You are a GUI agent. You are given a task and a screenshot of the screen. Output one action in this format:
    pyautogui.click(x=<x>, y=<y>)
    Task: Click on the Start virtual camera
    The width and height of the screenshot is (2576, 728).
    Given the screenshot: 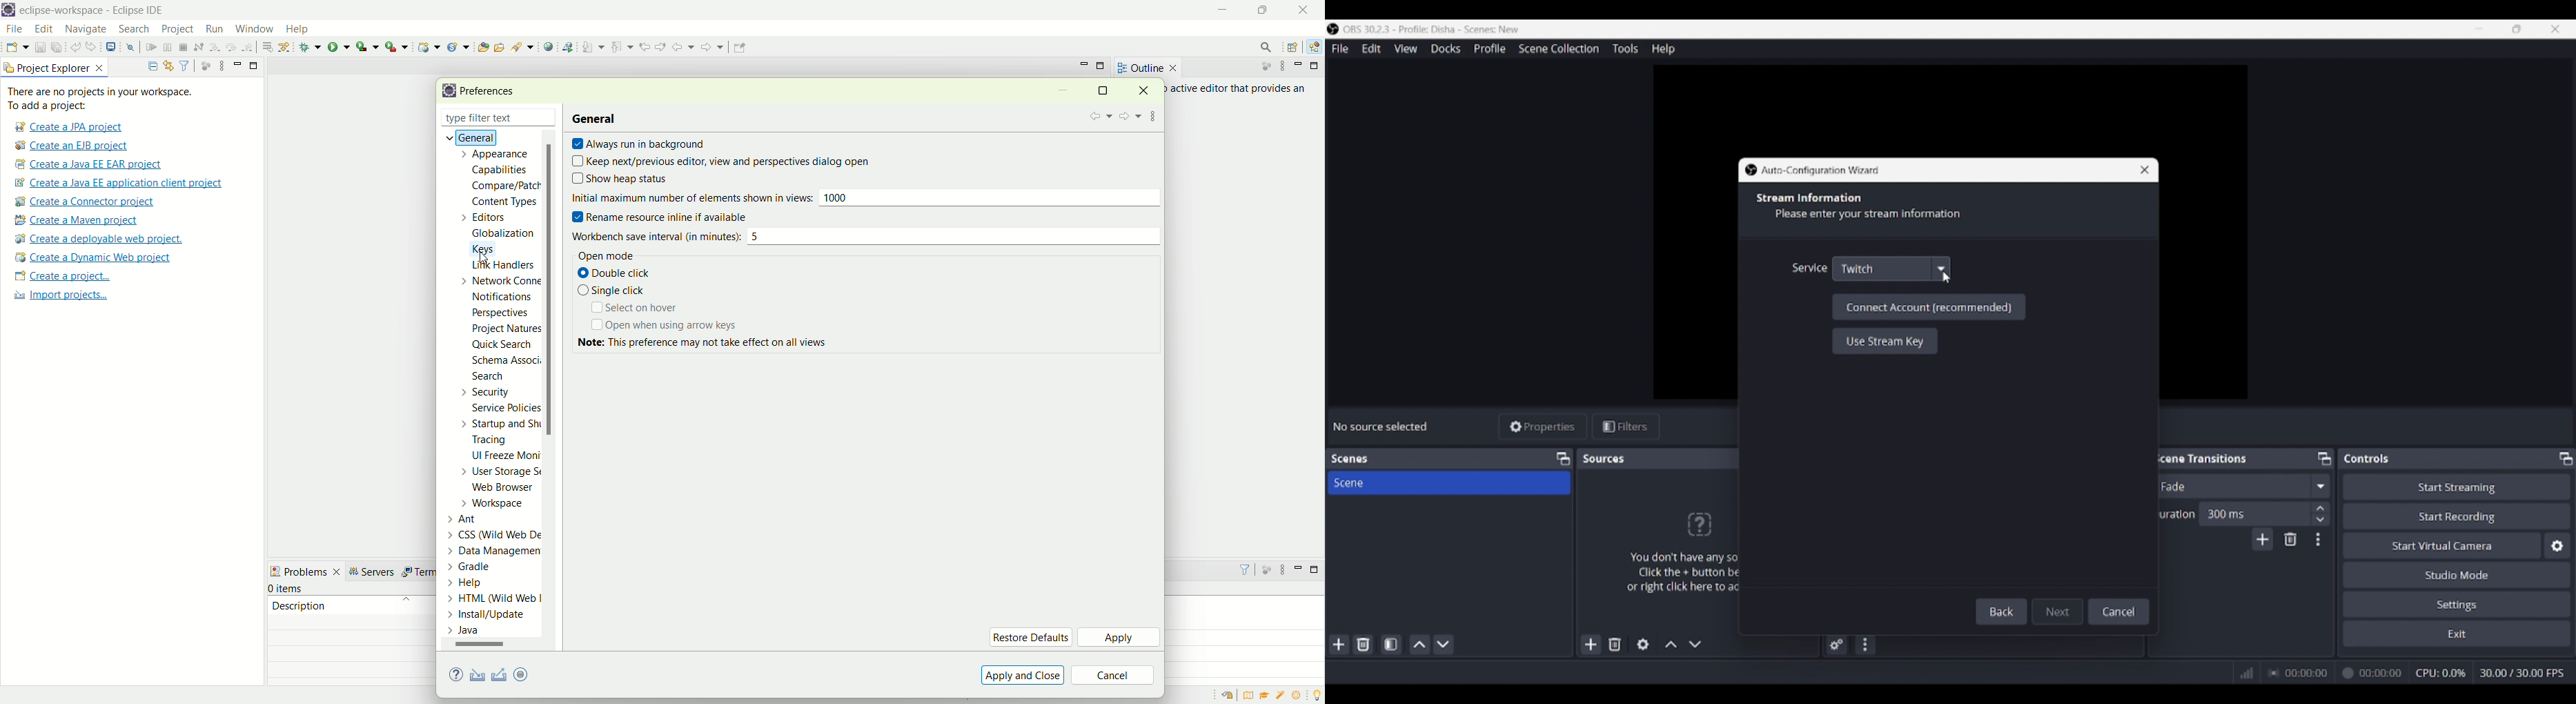 What is the action you would take?
    pyautogui.click(x=2442, y=545)
    